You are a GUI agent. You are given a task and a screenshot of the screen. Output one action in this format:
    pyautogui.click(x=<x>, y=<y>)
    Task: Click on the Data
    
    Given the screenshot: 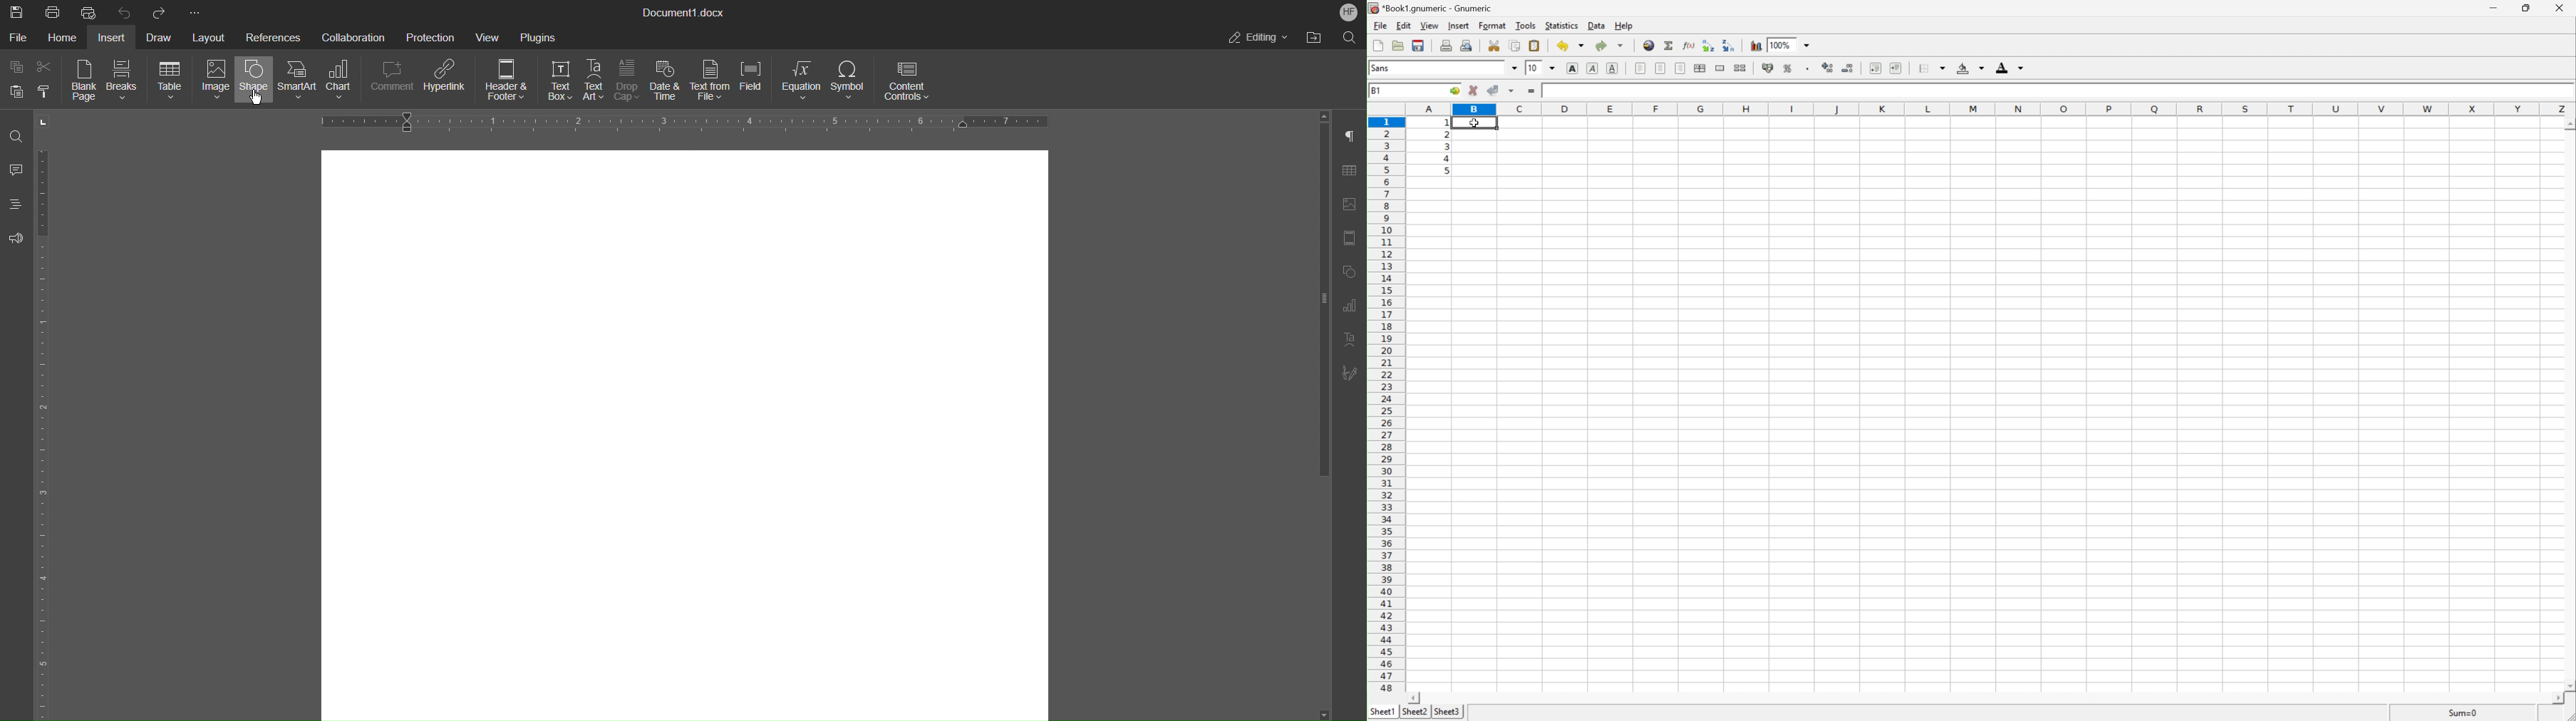 What is the action you would take?
    pyautogui.click(x=1597, y=25)
    